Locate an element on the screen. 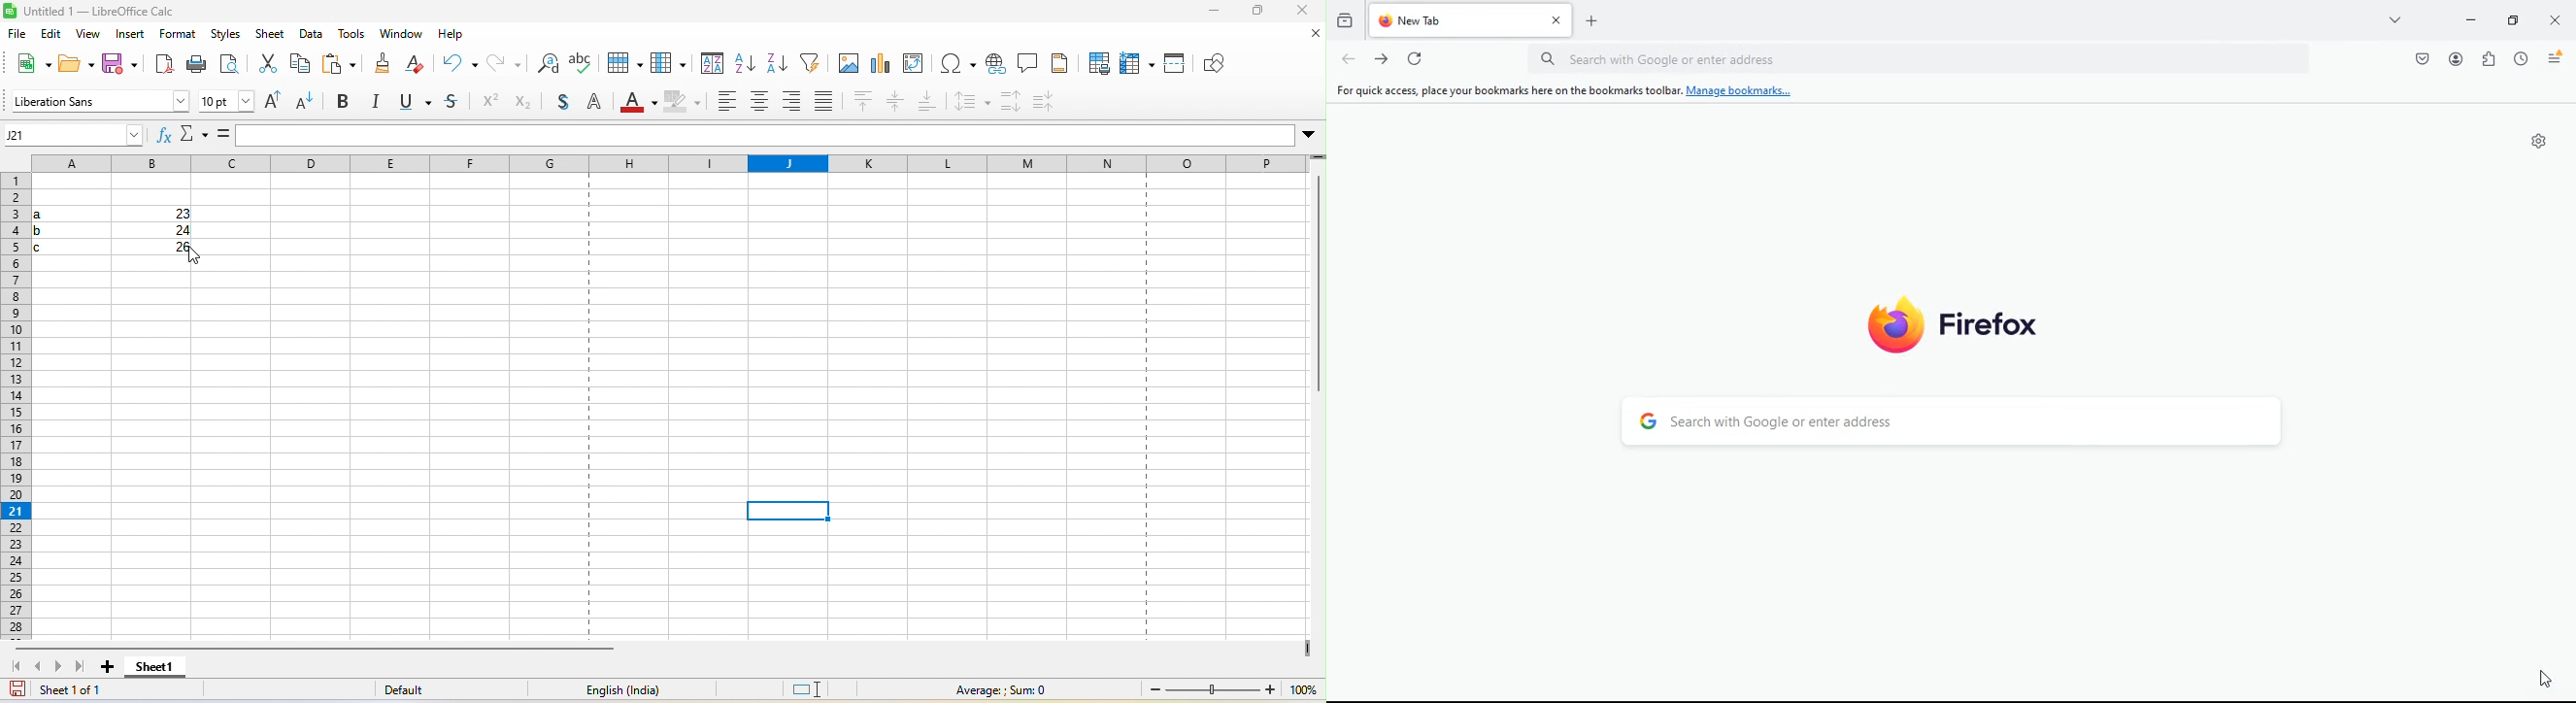  name box is located at coordinates (72, 135).